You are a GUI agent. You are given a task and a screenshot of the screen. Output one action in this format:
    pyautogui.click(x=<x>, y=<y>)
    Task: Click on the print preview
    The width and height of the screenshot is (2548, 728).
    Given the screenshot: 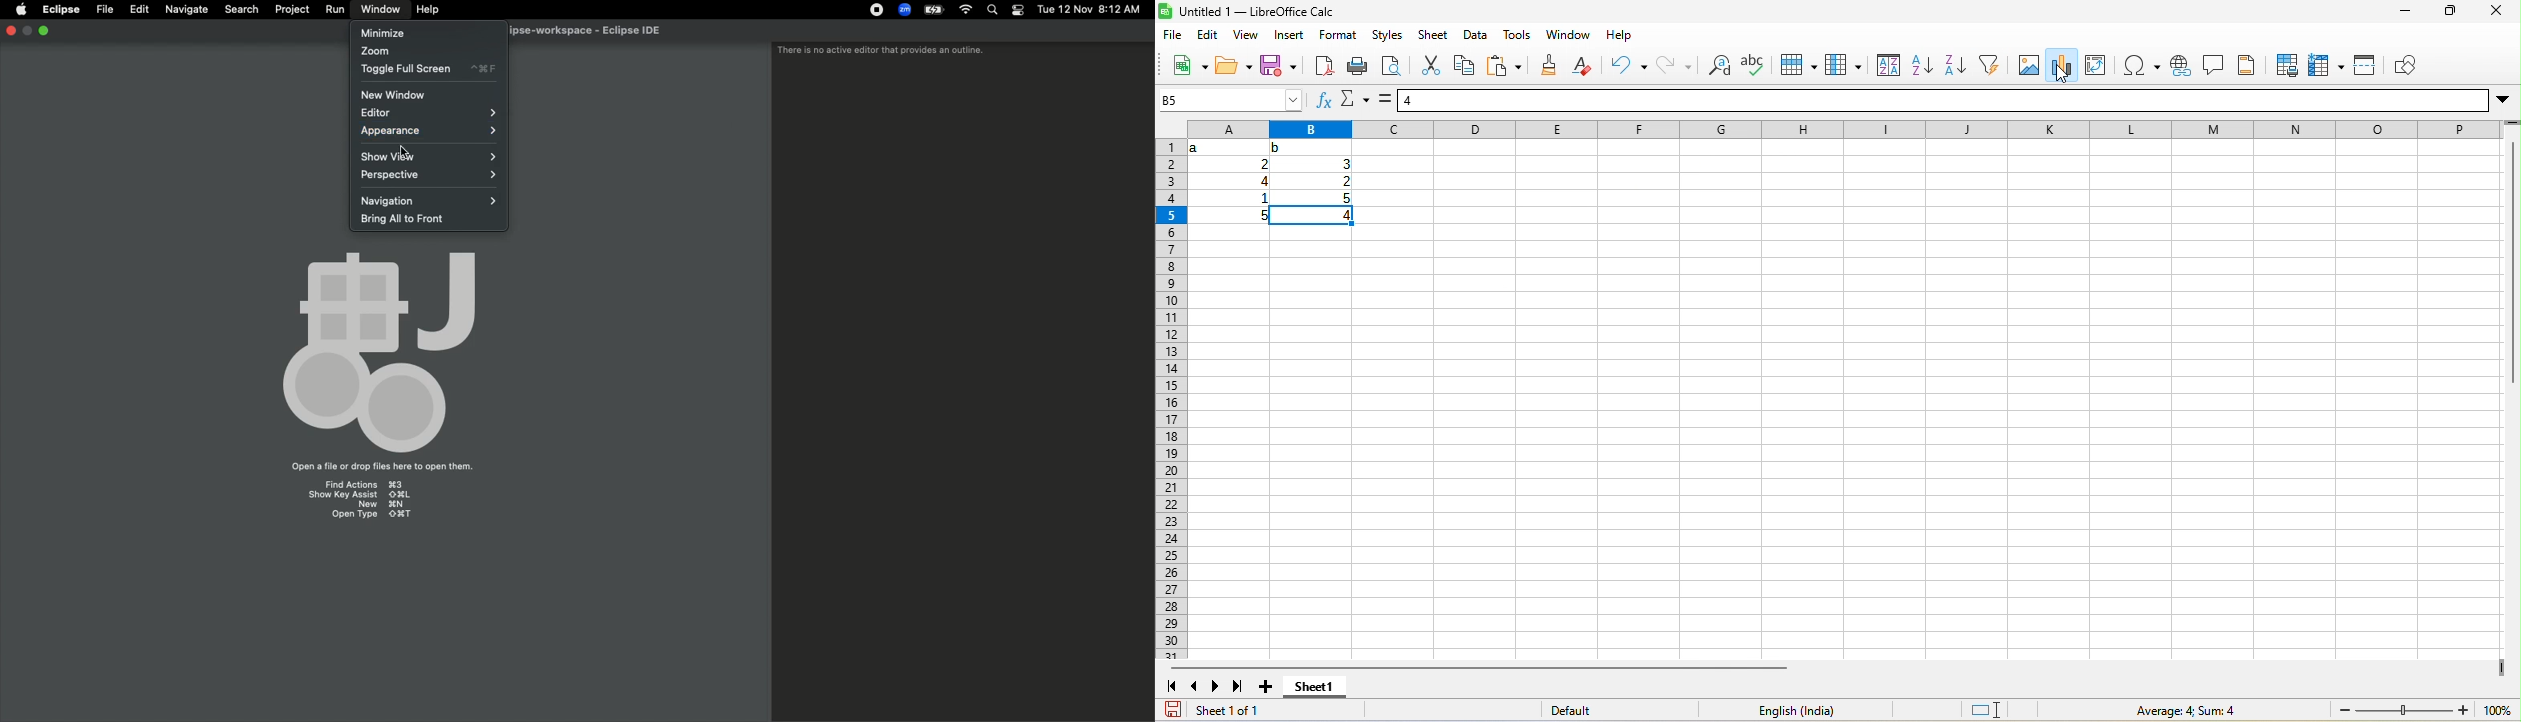 What is the action you would take?
    pyautogui.click(x=1392, y=64)
    